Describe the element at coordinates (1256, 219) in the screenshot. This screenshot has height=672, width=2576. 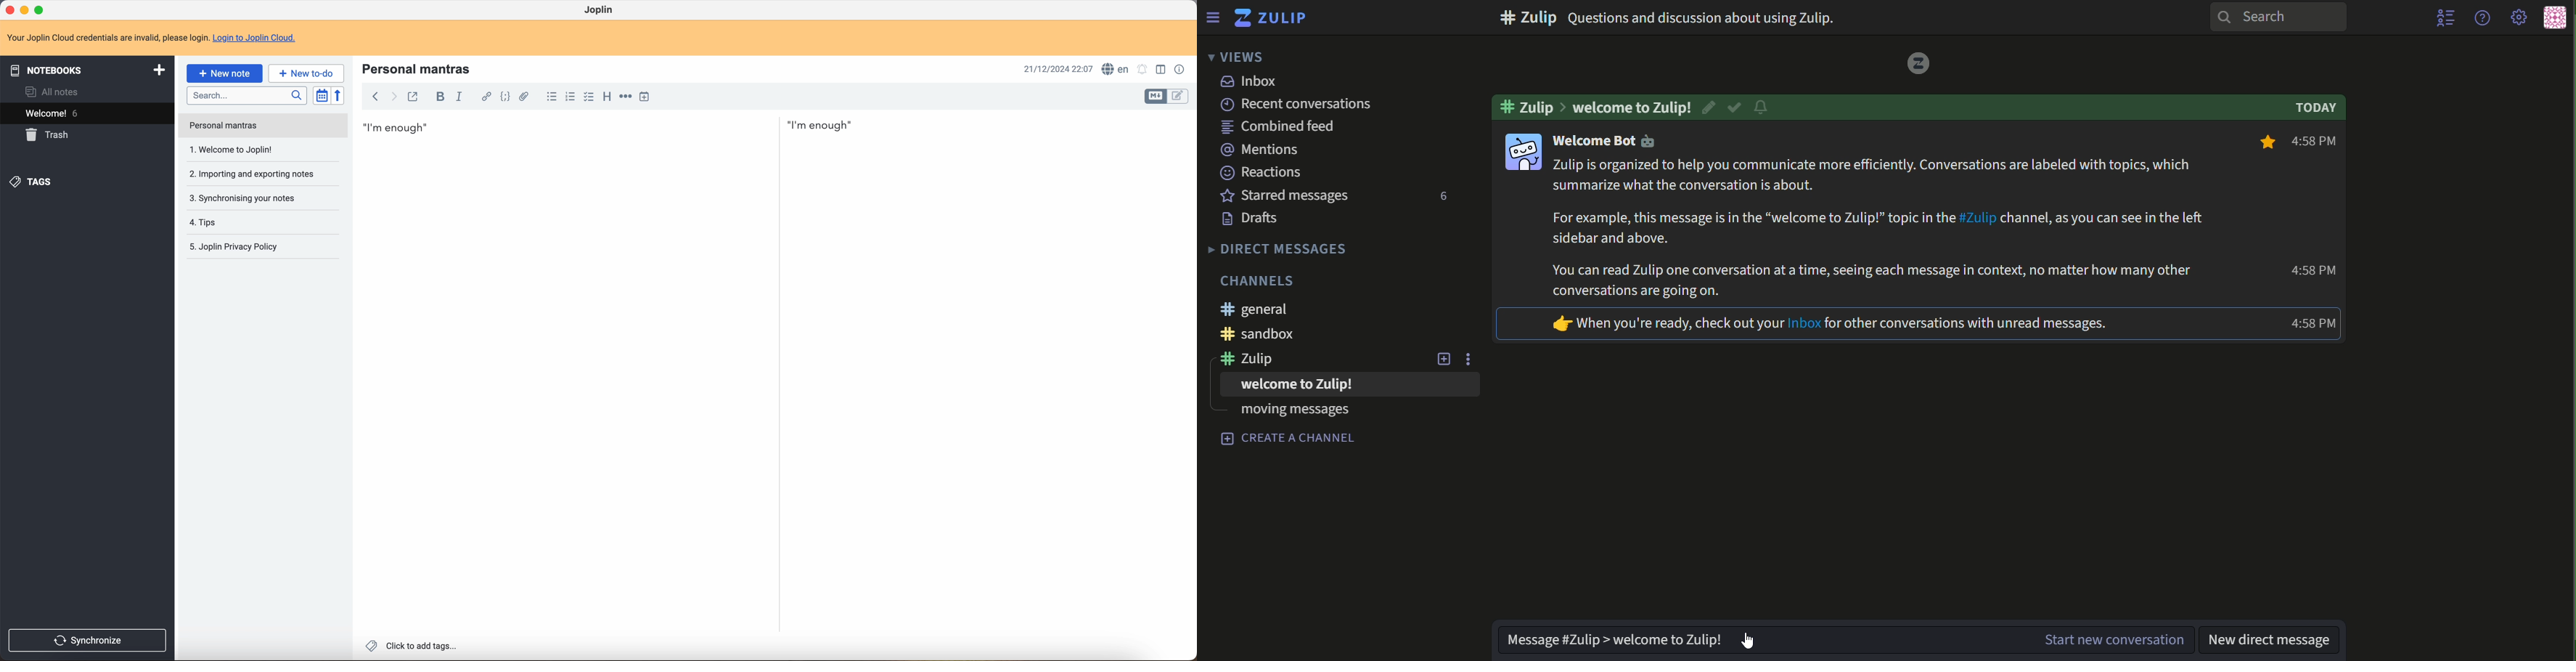
I see `text` at that location.